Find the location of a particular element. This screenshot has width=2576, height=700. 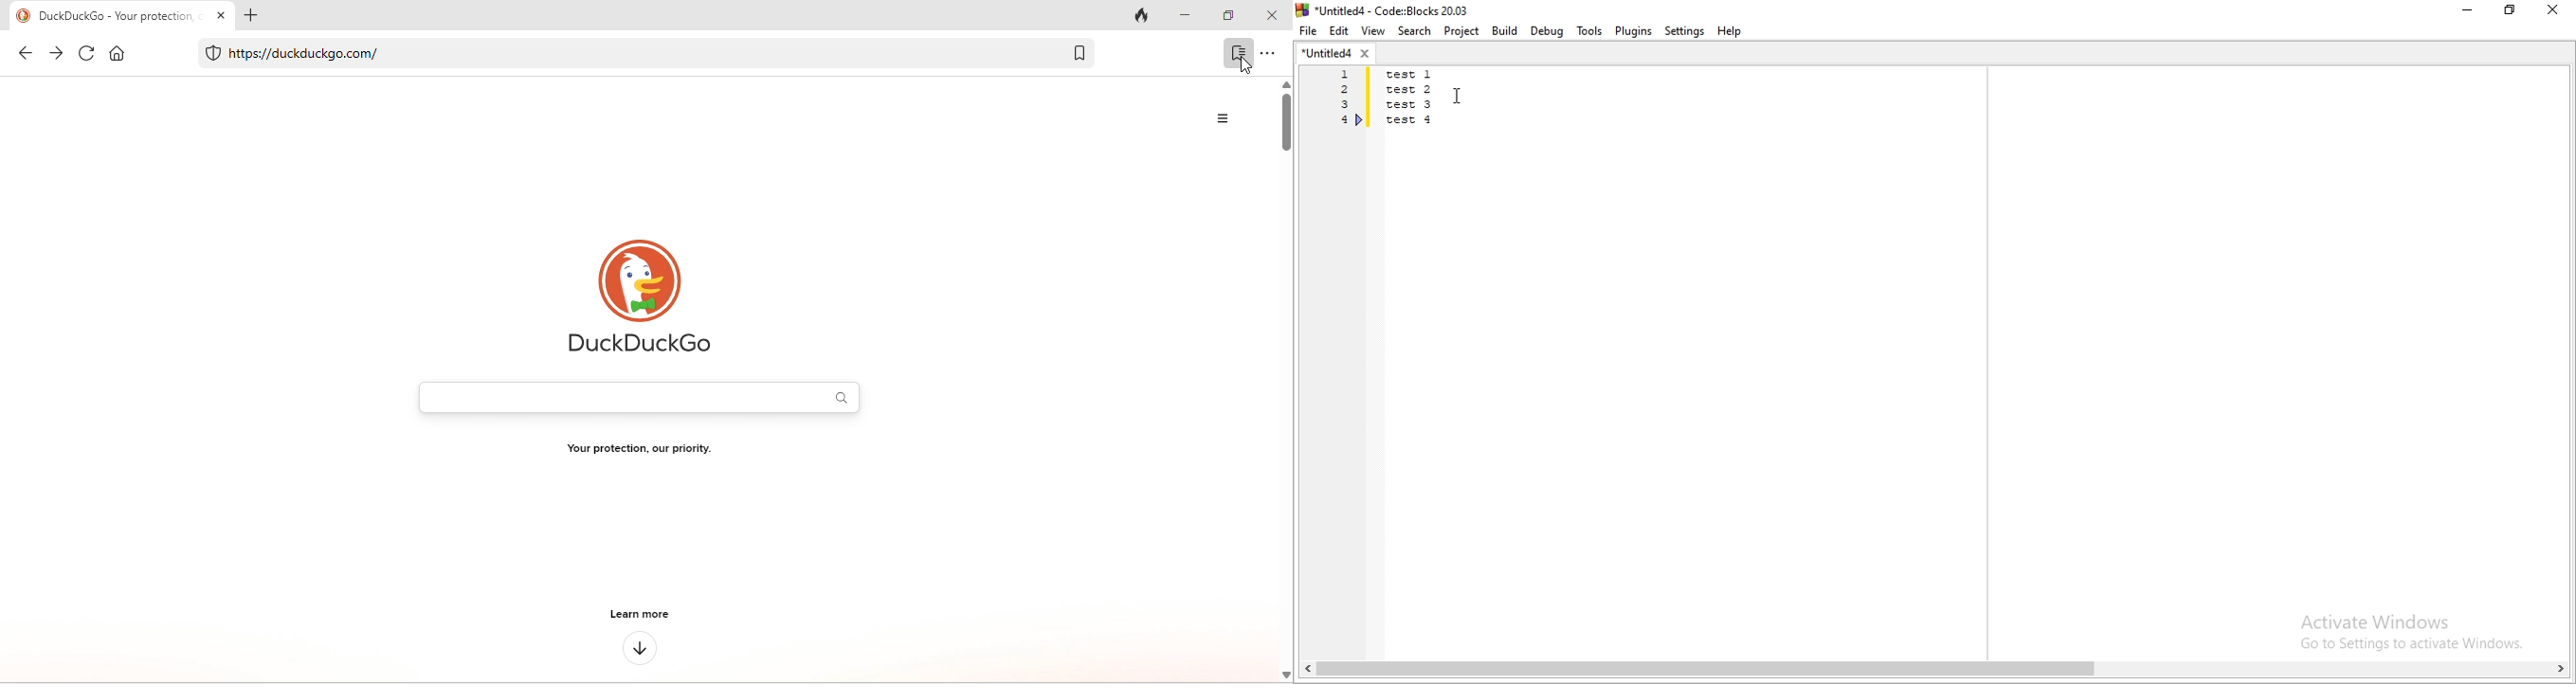

Minimise is located at coordinates (2467, 11).